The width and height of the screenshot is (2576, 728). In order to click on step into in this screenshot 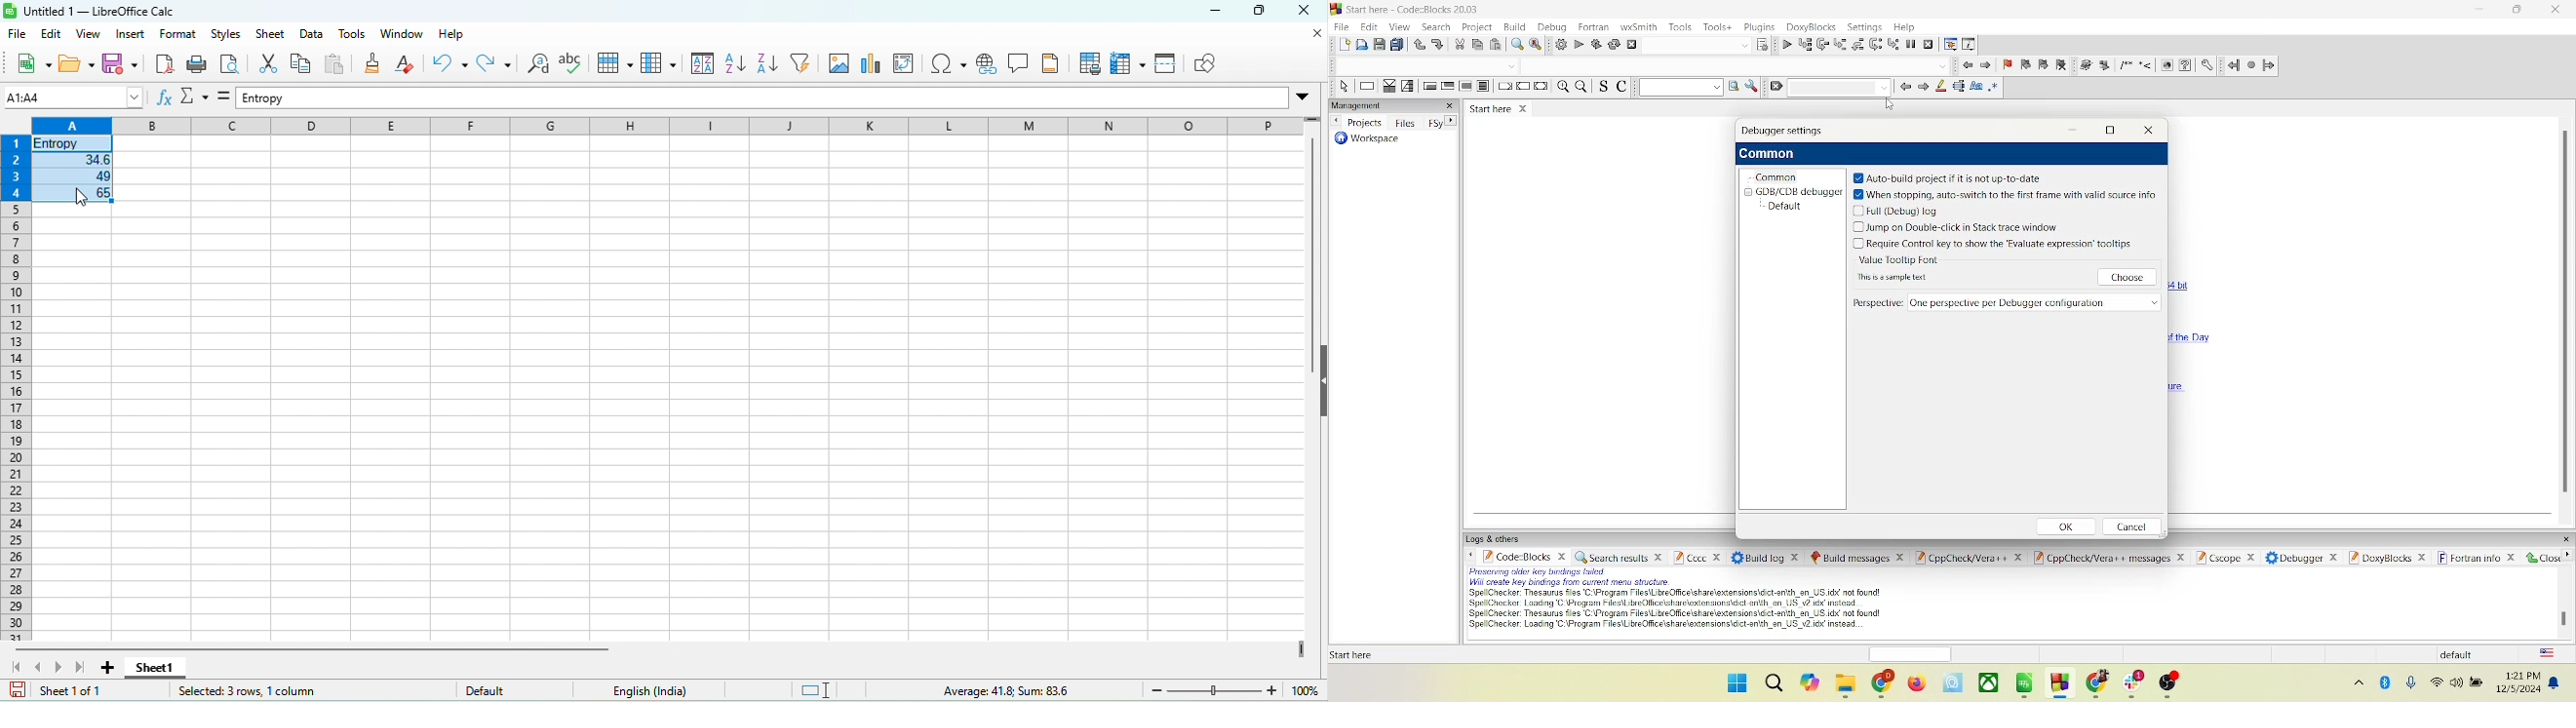, I will do `click(1841, 45)`.